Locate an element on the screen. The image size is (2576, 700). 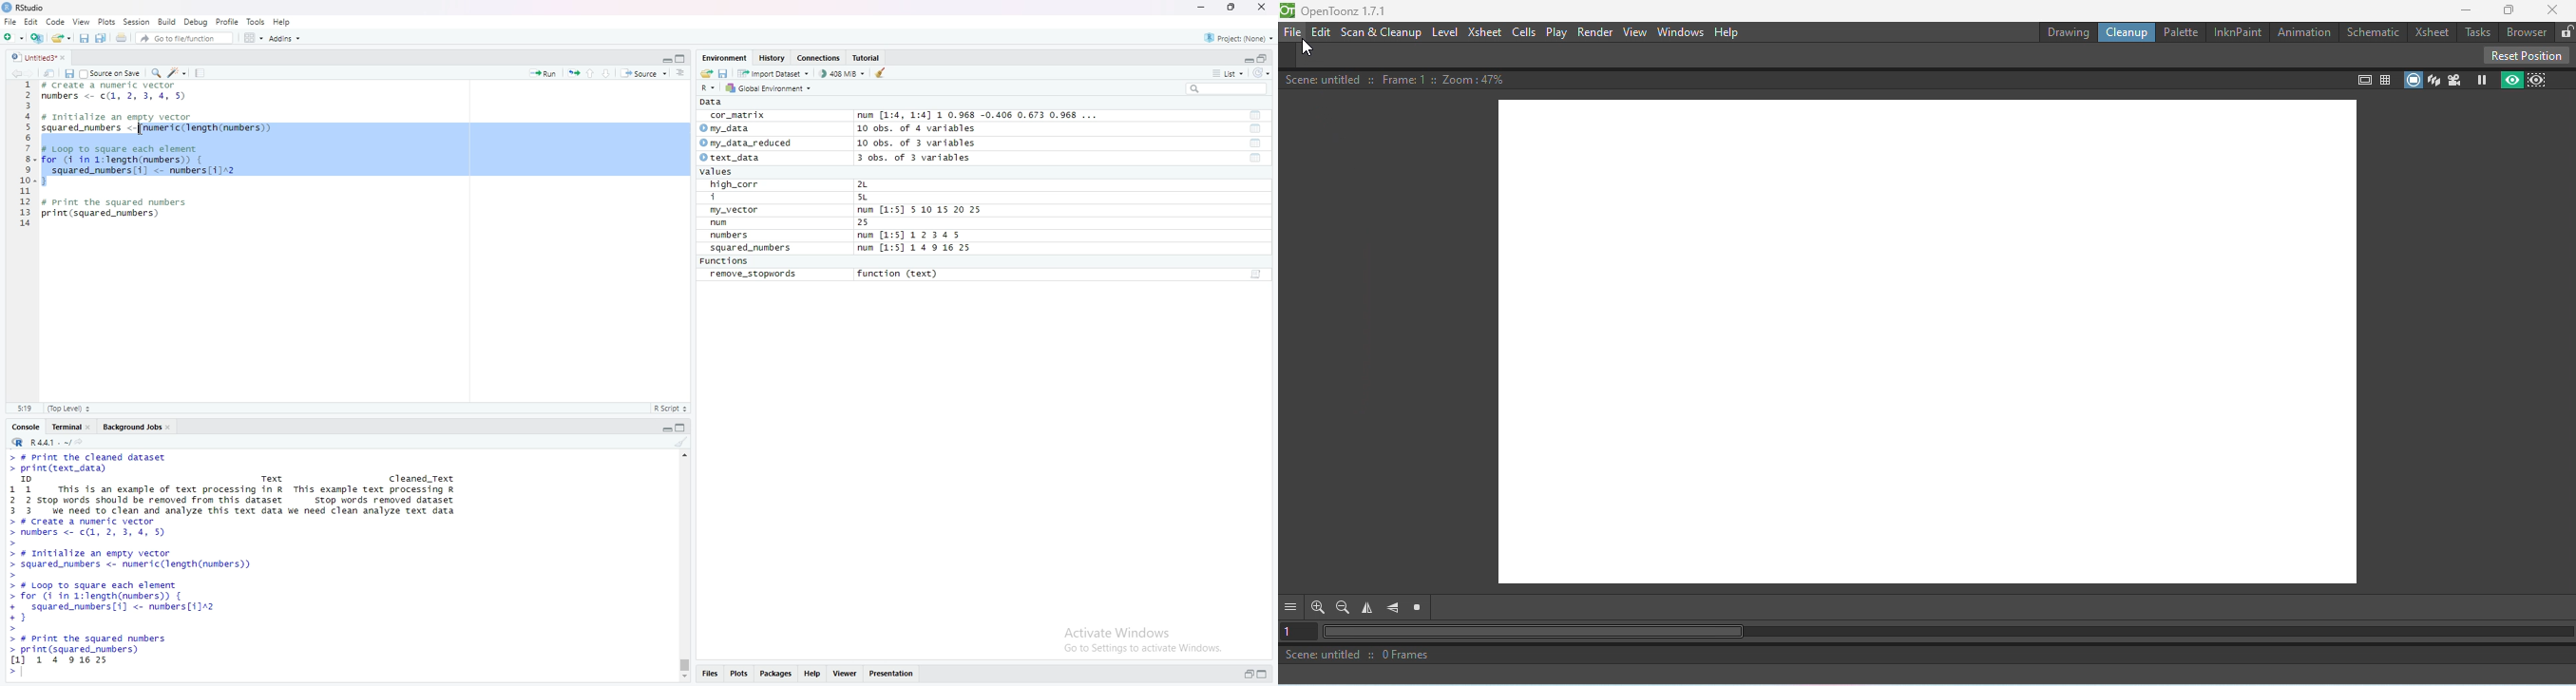
Import Dataset is located at coordinates (773, 73).